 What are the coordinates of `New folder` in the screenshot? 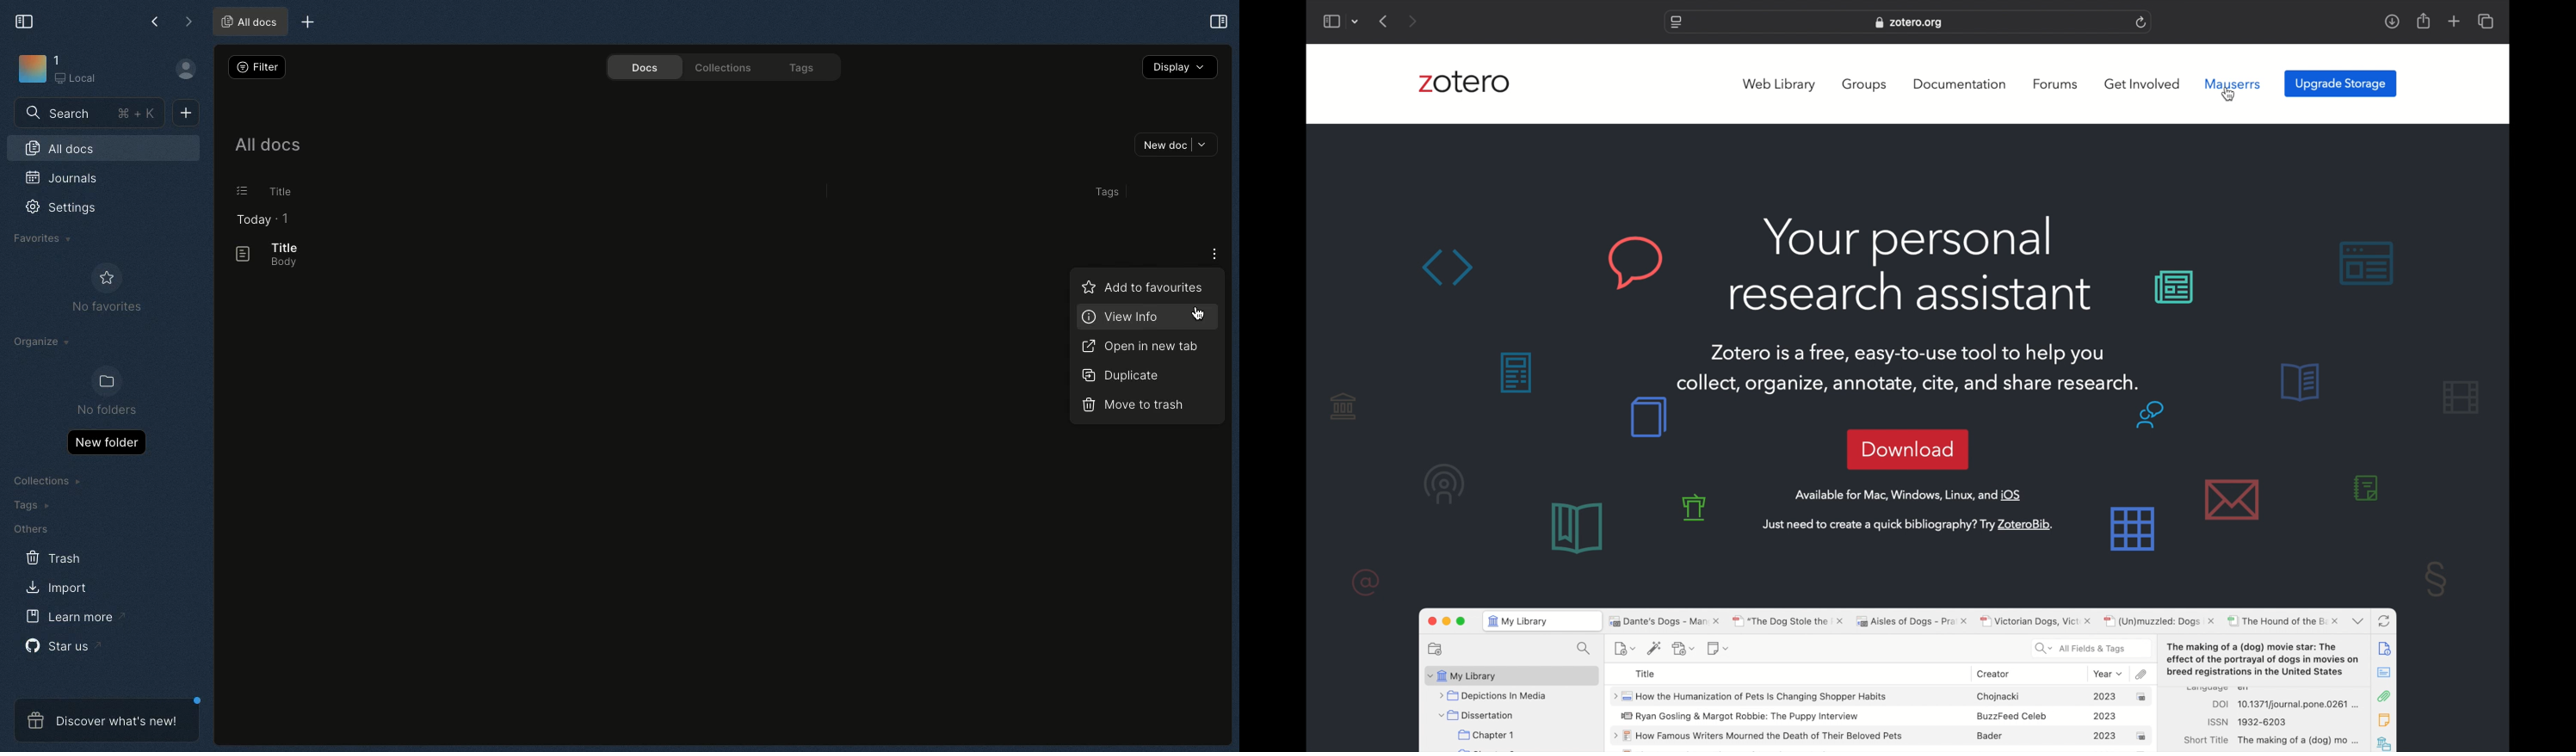 It's located at (106, 441).